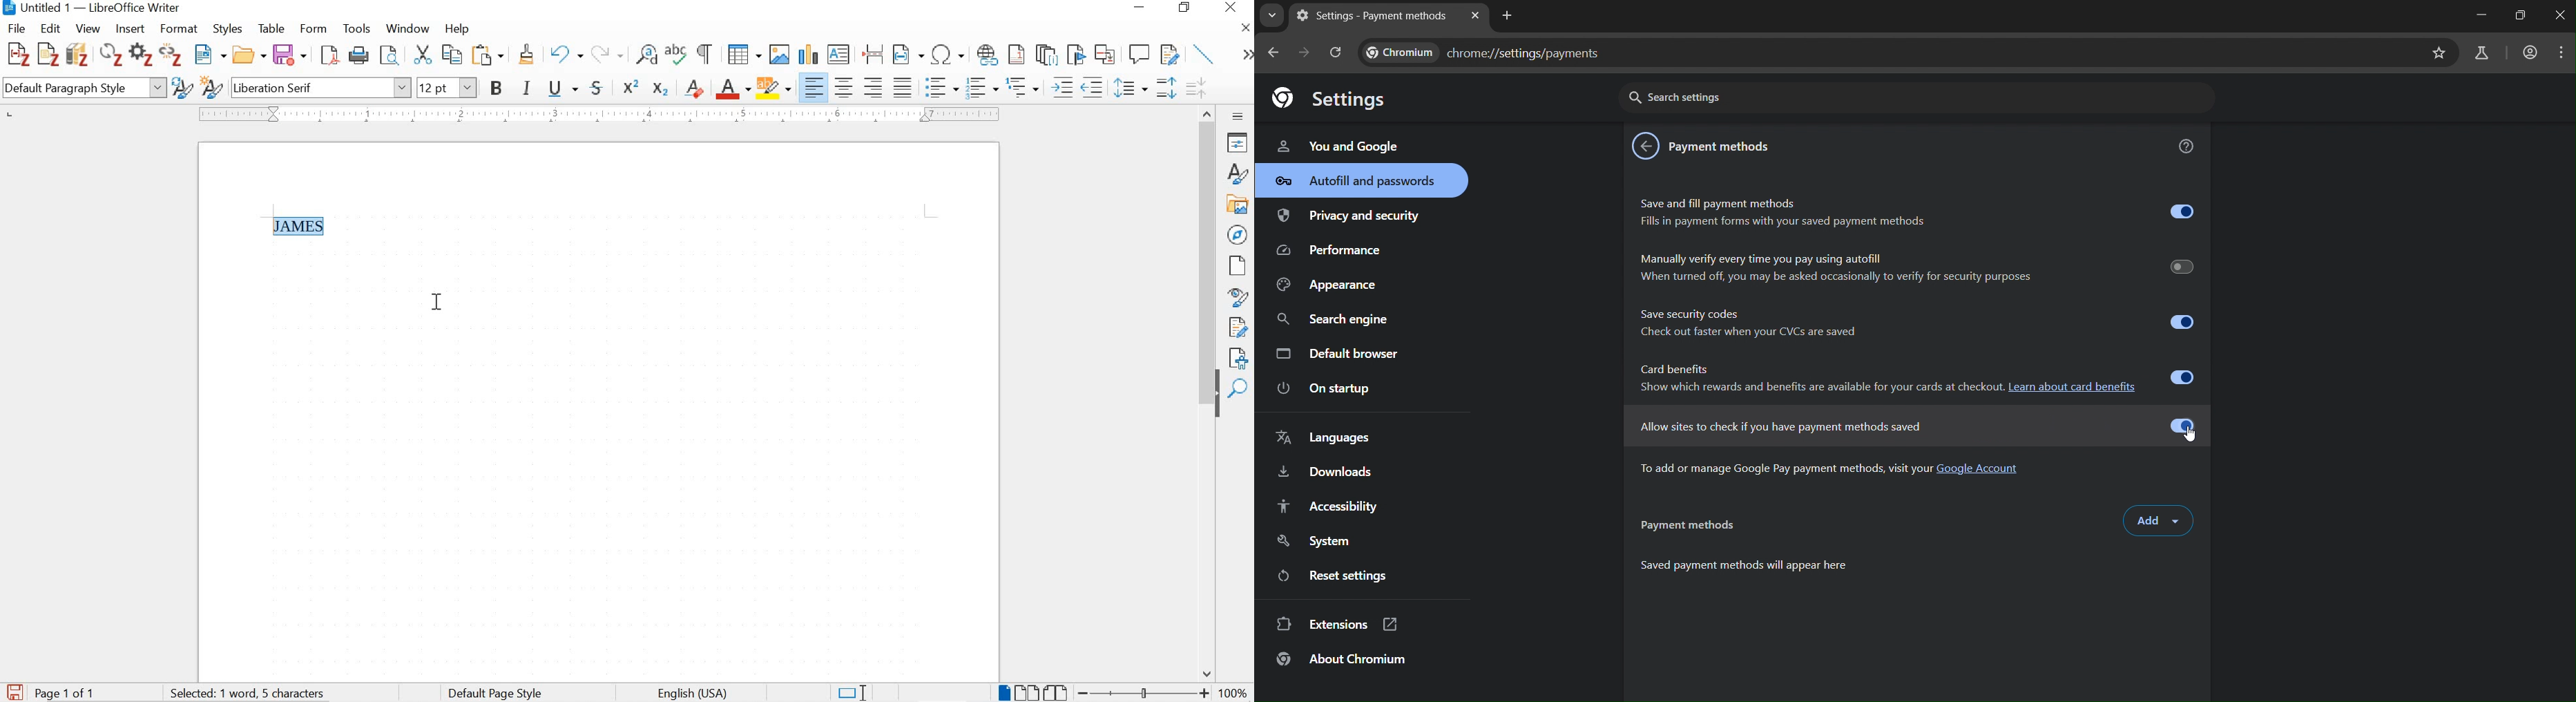  What do you see at coordinates (1239, 116) in the screenshot?
I see `sidebar settings` at bounding box center [1239, 116].